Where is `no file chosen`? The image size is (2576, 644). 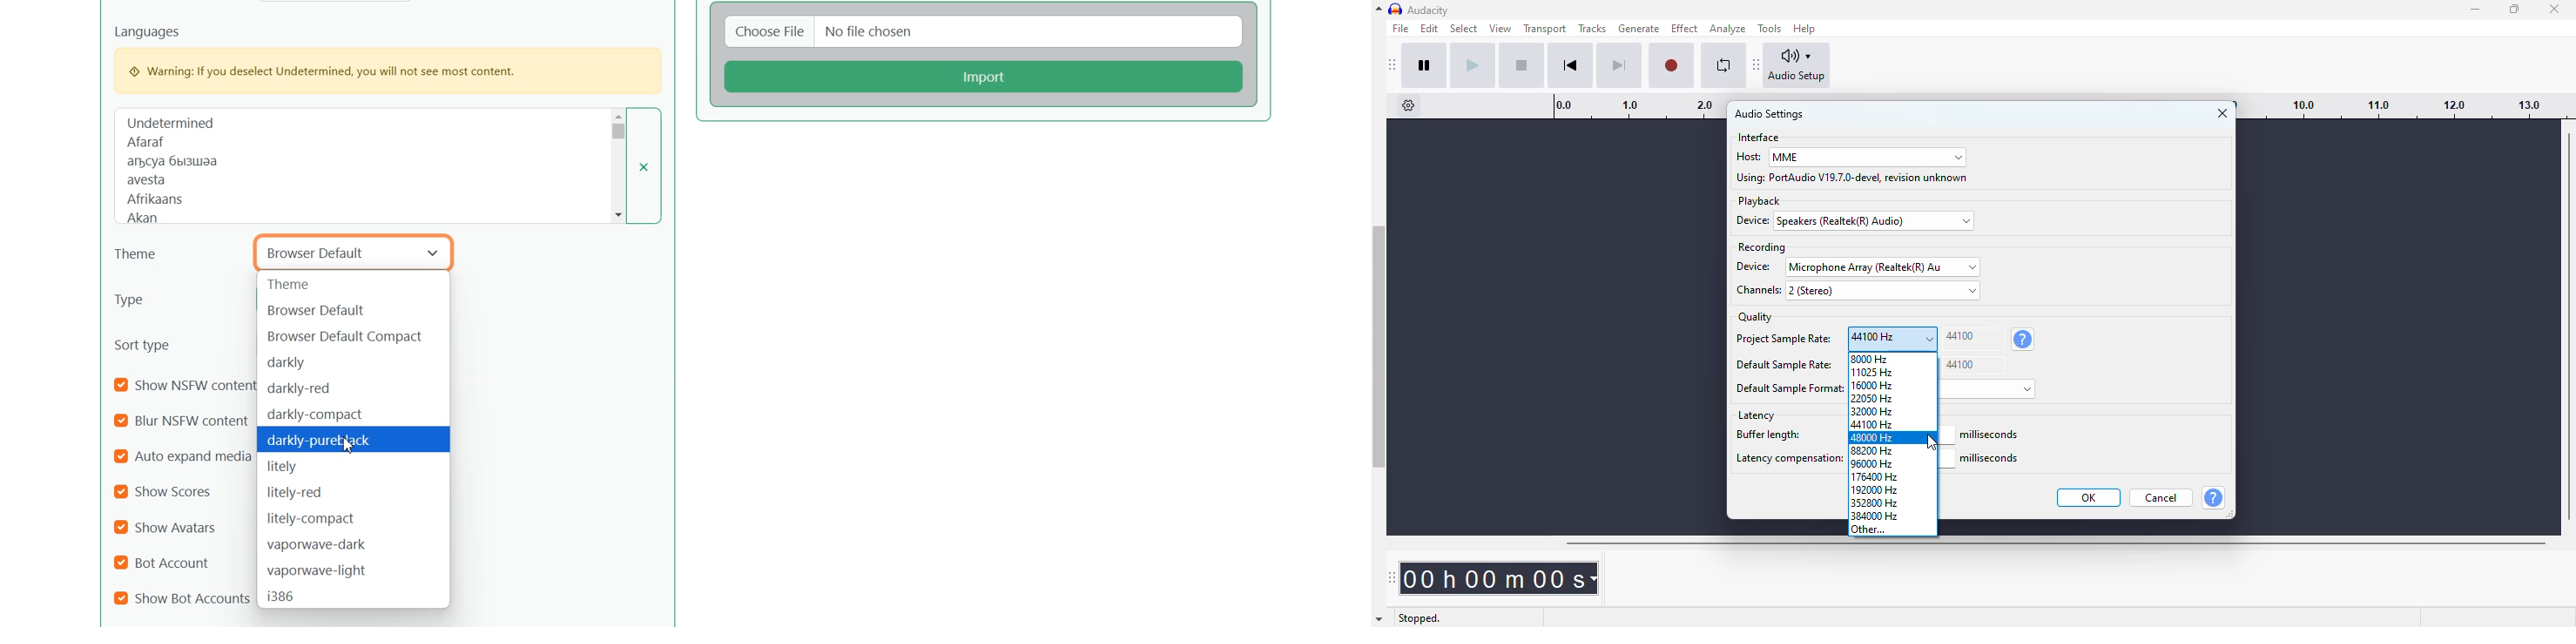
no file chosen is located at coordinates (1033, 31).